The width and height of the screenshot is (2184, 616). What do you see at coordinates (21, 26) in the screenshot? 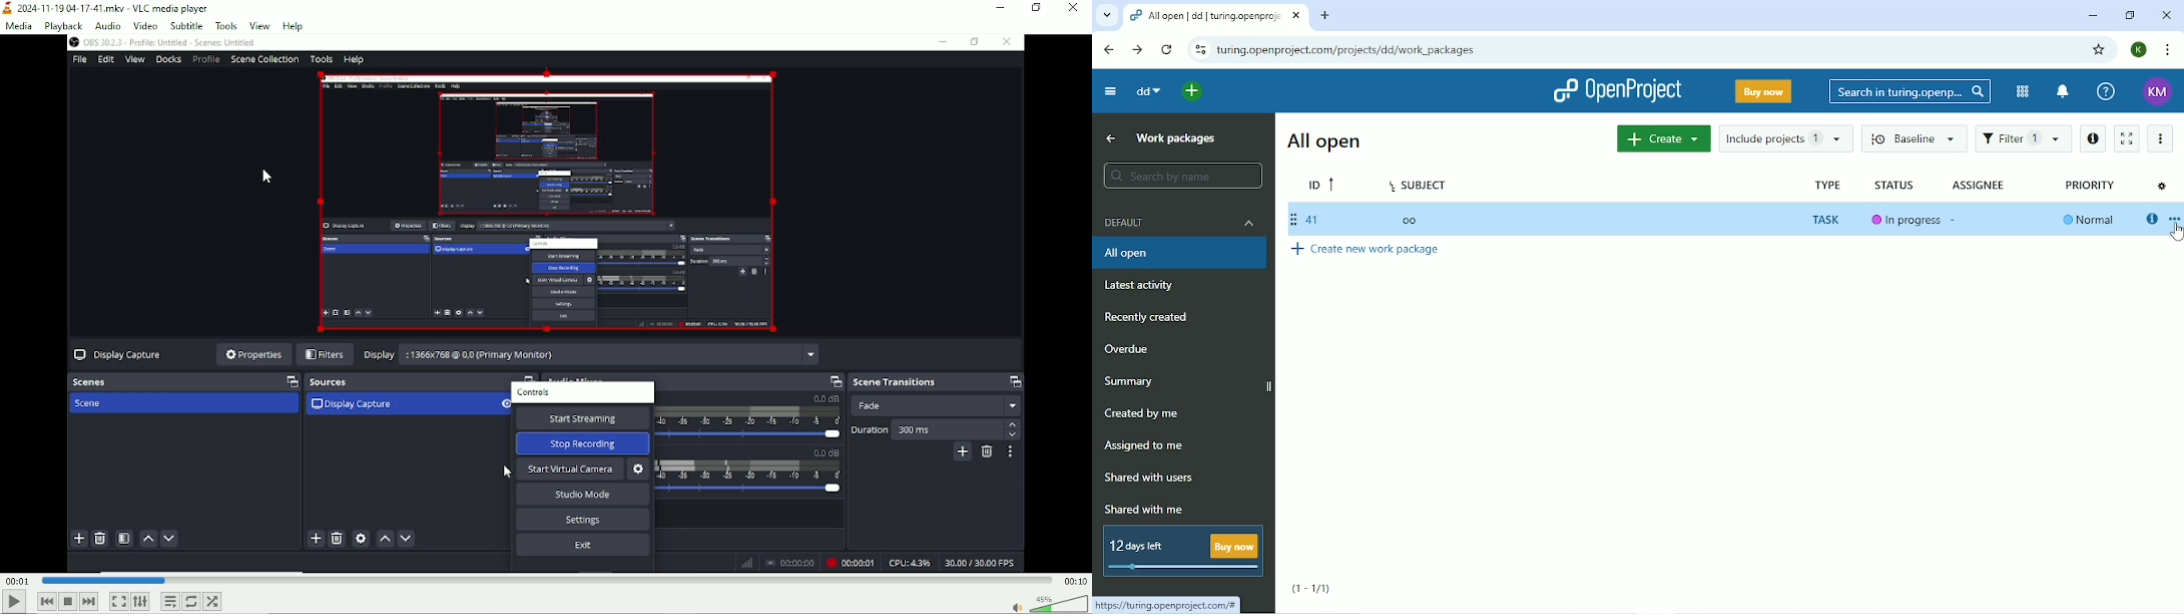
I see `media` at bounding box center [21, 26].